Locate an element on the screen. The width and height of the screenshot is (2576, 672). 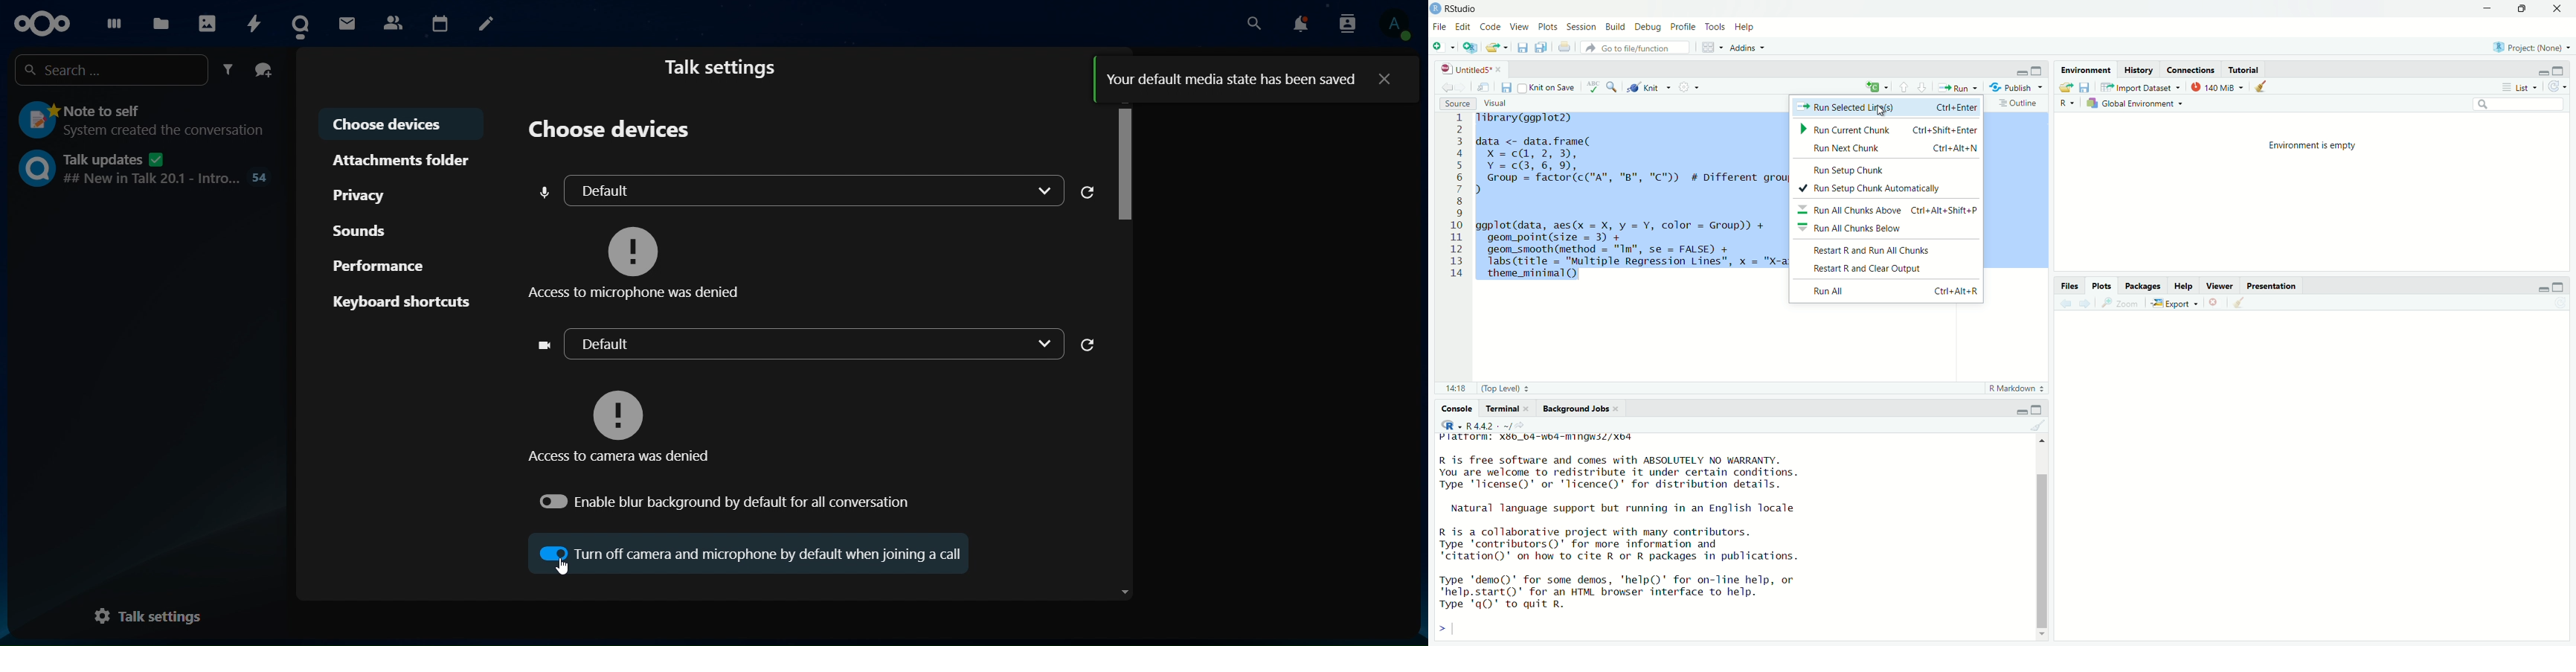
clear is located at coordinates (2248, 303).